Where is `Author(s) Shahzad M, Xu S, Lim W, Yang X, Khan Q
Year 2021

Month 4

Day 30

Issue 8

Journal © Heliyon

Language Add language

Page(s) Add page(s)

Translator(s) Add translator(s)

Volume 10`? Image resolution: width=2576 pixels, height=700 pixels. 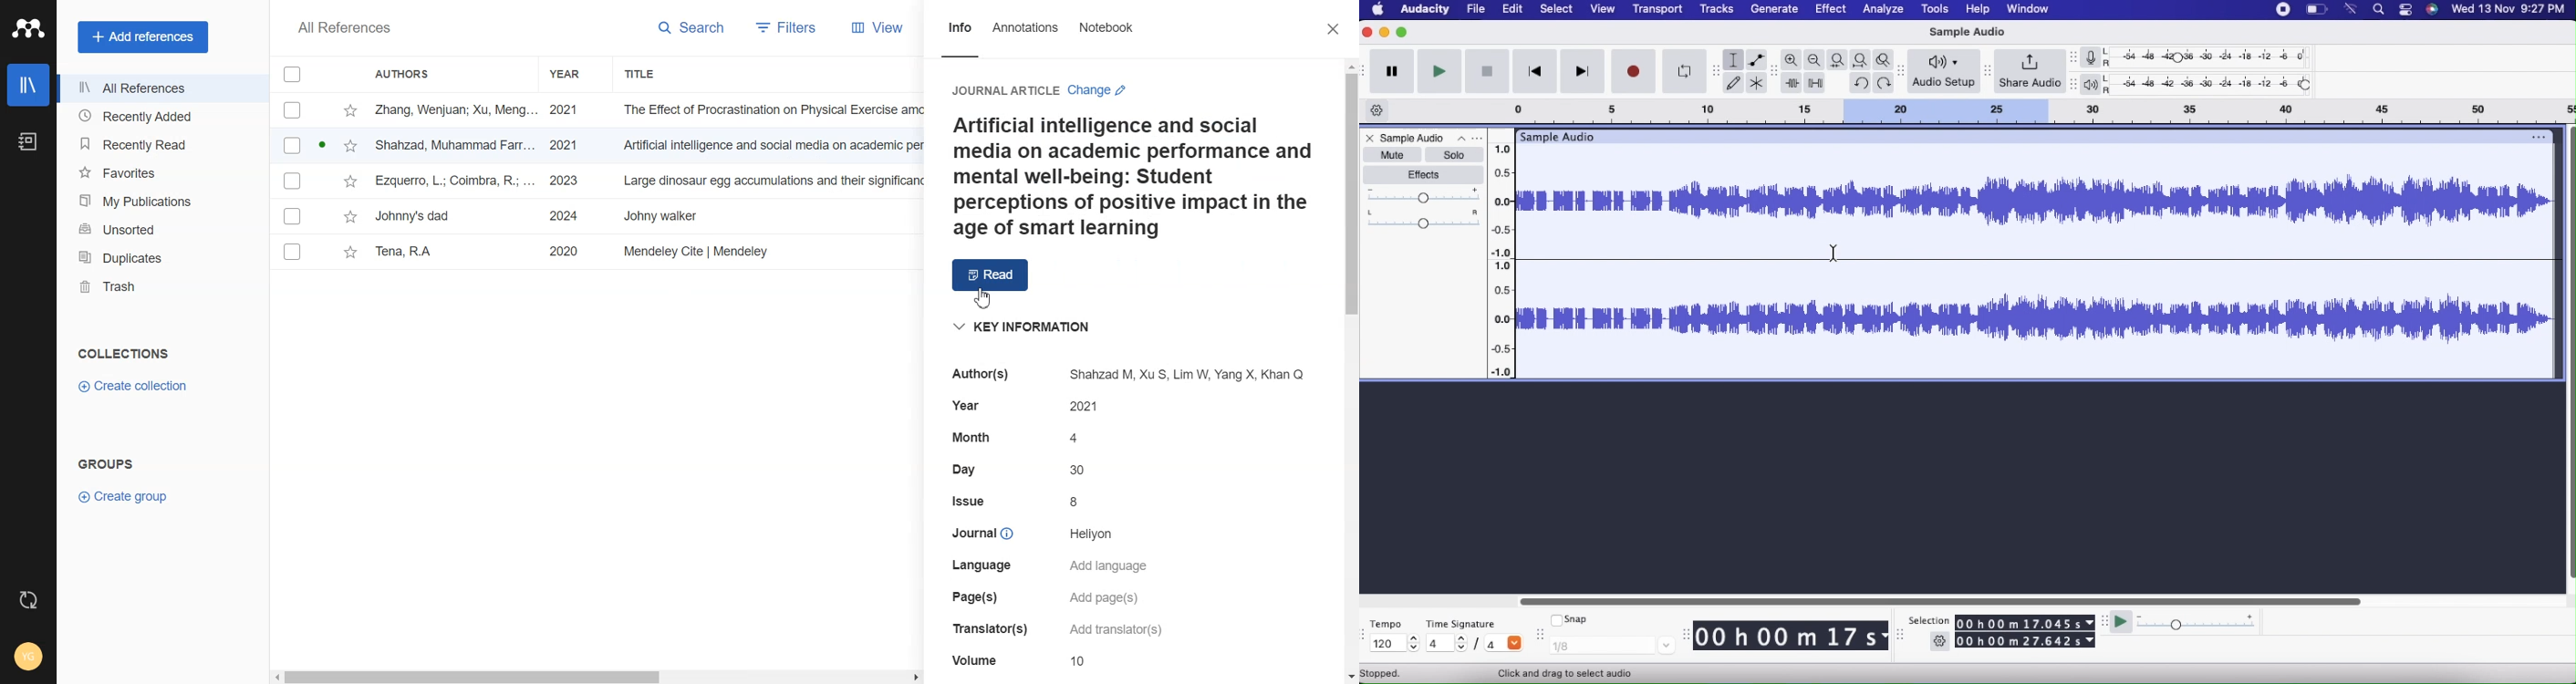
Author(s) Shahzad M, Xu S, Lim W, Yang X, Khan Q
Year 2021

Month 4

Day 30

Issue 8

Journal © Heliyon

Language Add language

Page(s) Add page(s)

Translator(s) Add translator(s)

Volume 10 is located at coordinates (1130, 518).